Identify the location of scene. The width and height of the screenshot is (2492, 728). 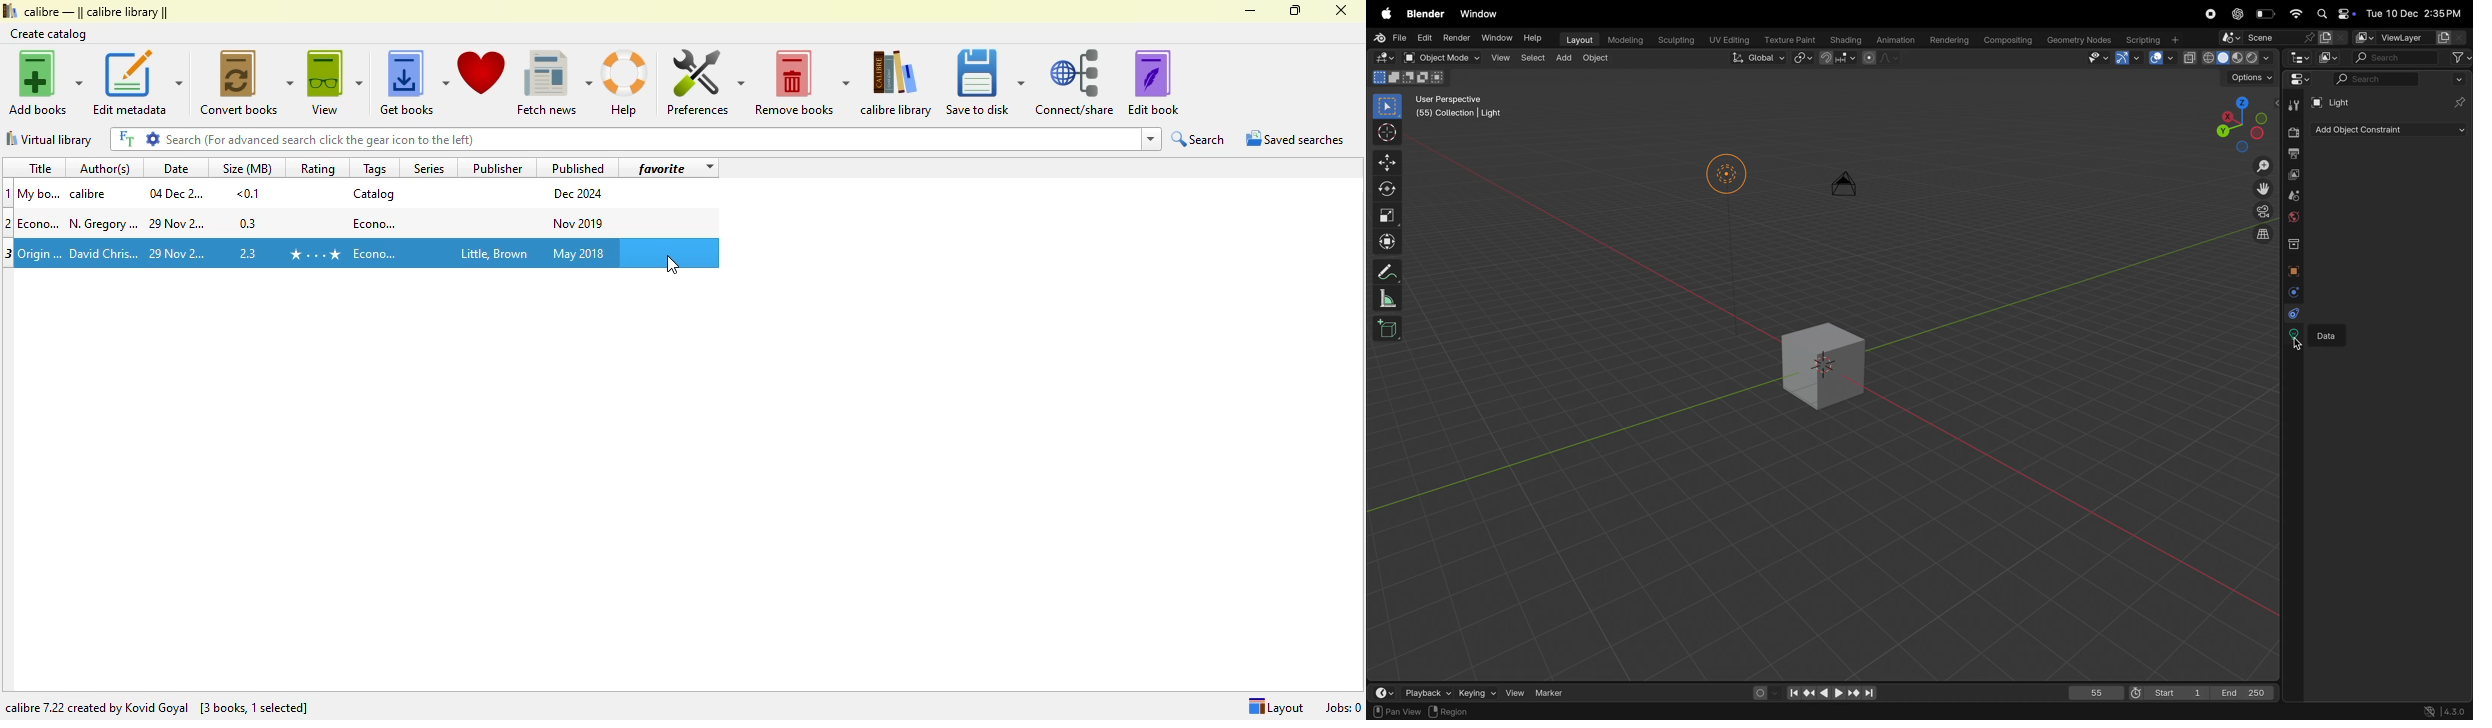
(2282, 38).